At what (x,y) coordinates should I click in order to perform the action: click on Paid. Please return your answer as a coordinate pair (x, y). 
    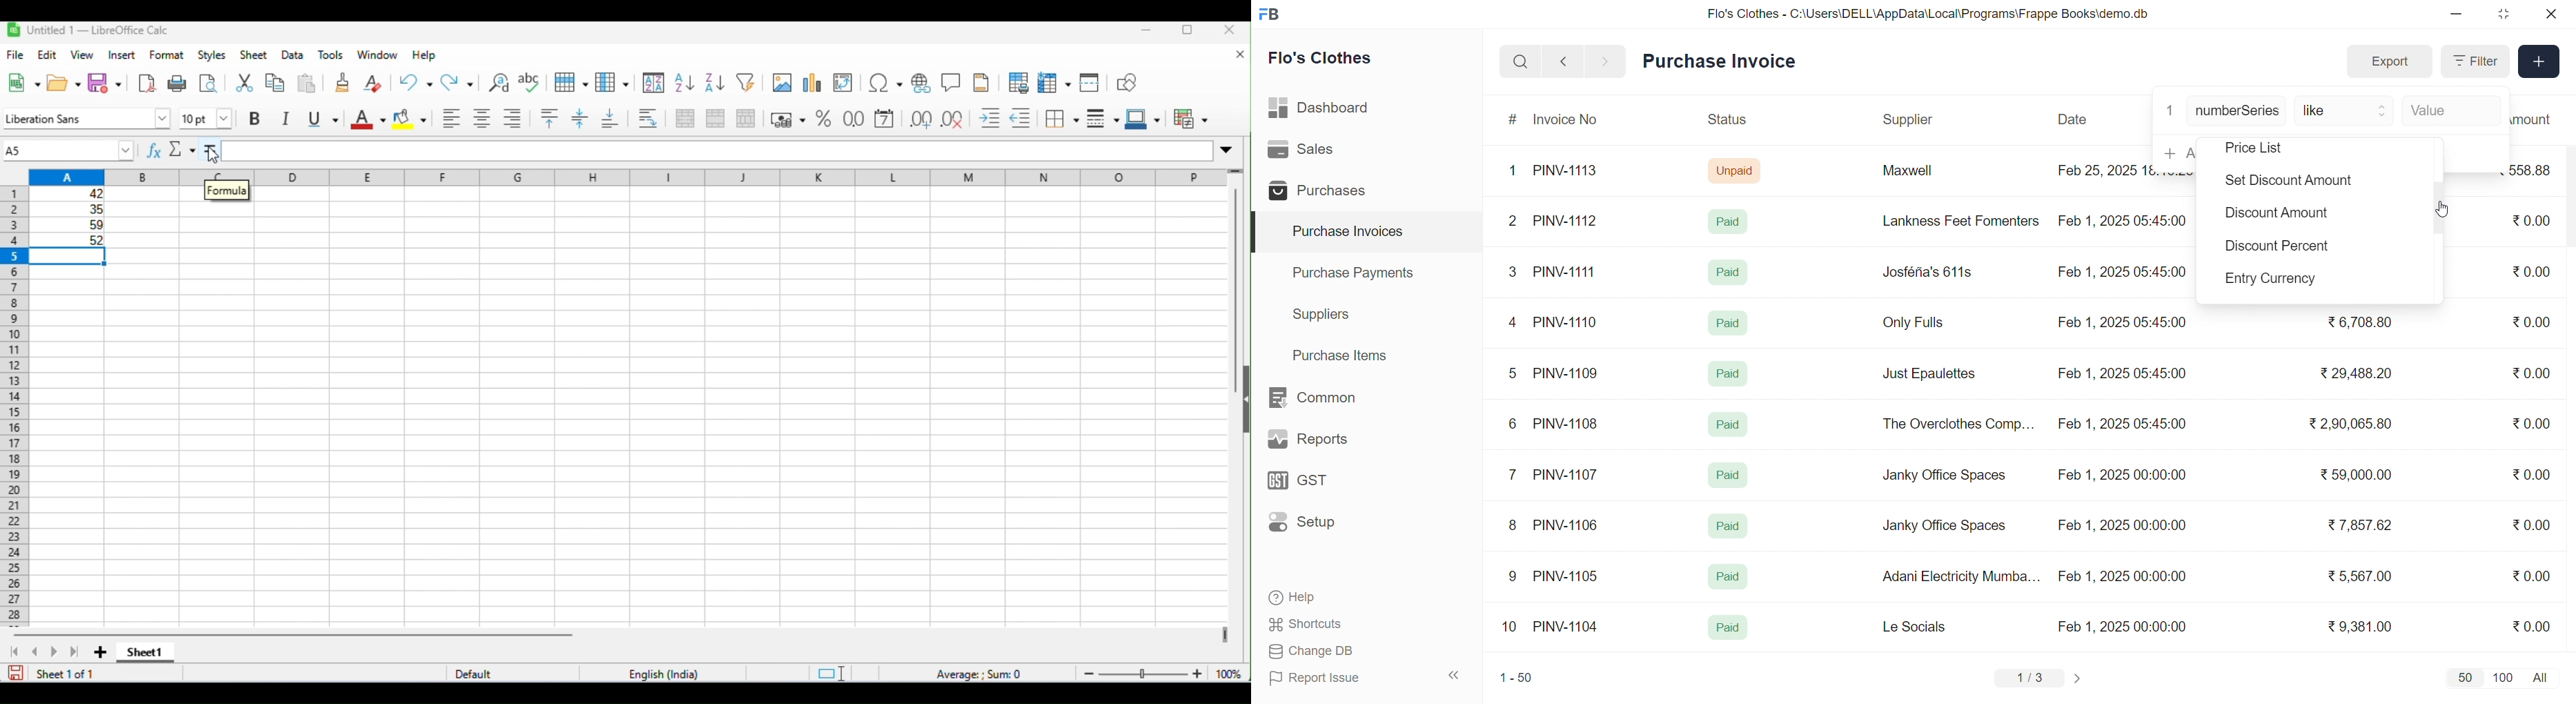
    Looking at the image, I should click on (1729, 475).